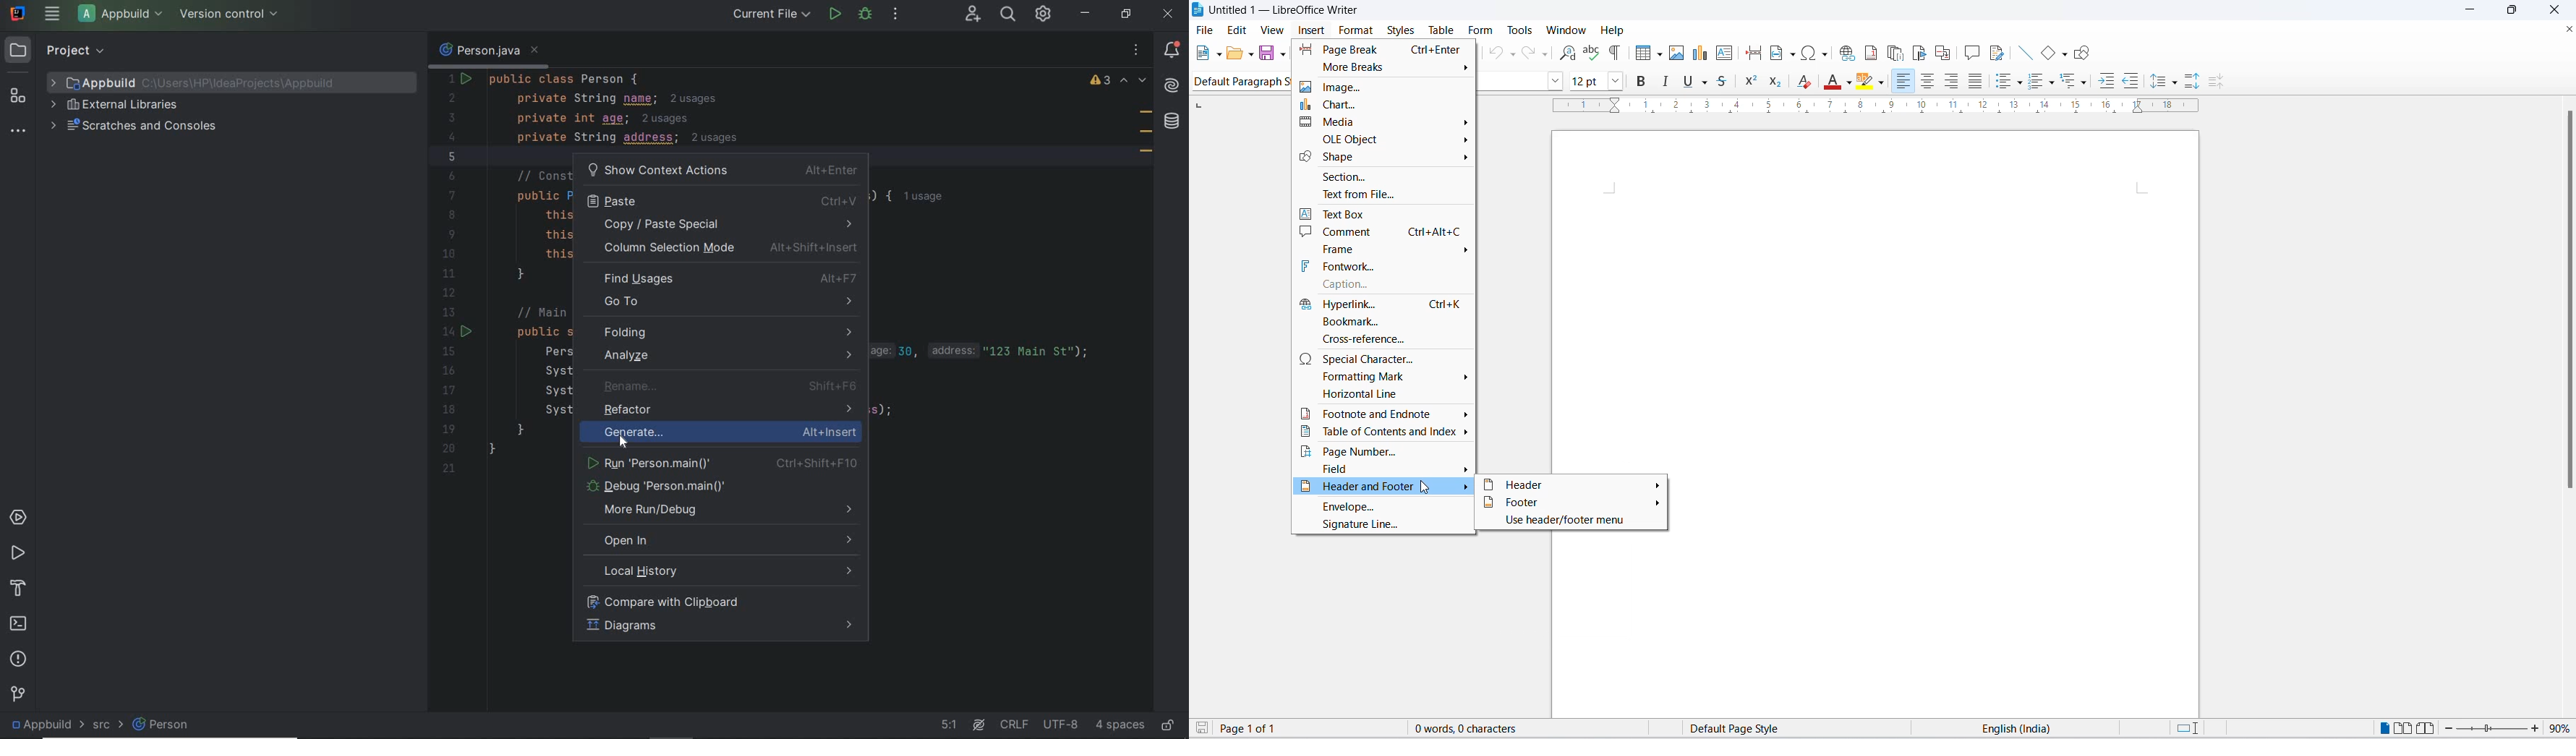  Describe the element at coordinates (1382, 396) in the screenshot. I see `horizontal line` at that location.